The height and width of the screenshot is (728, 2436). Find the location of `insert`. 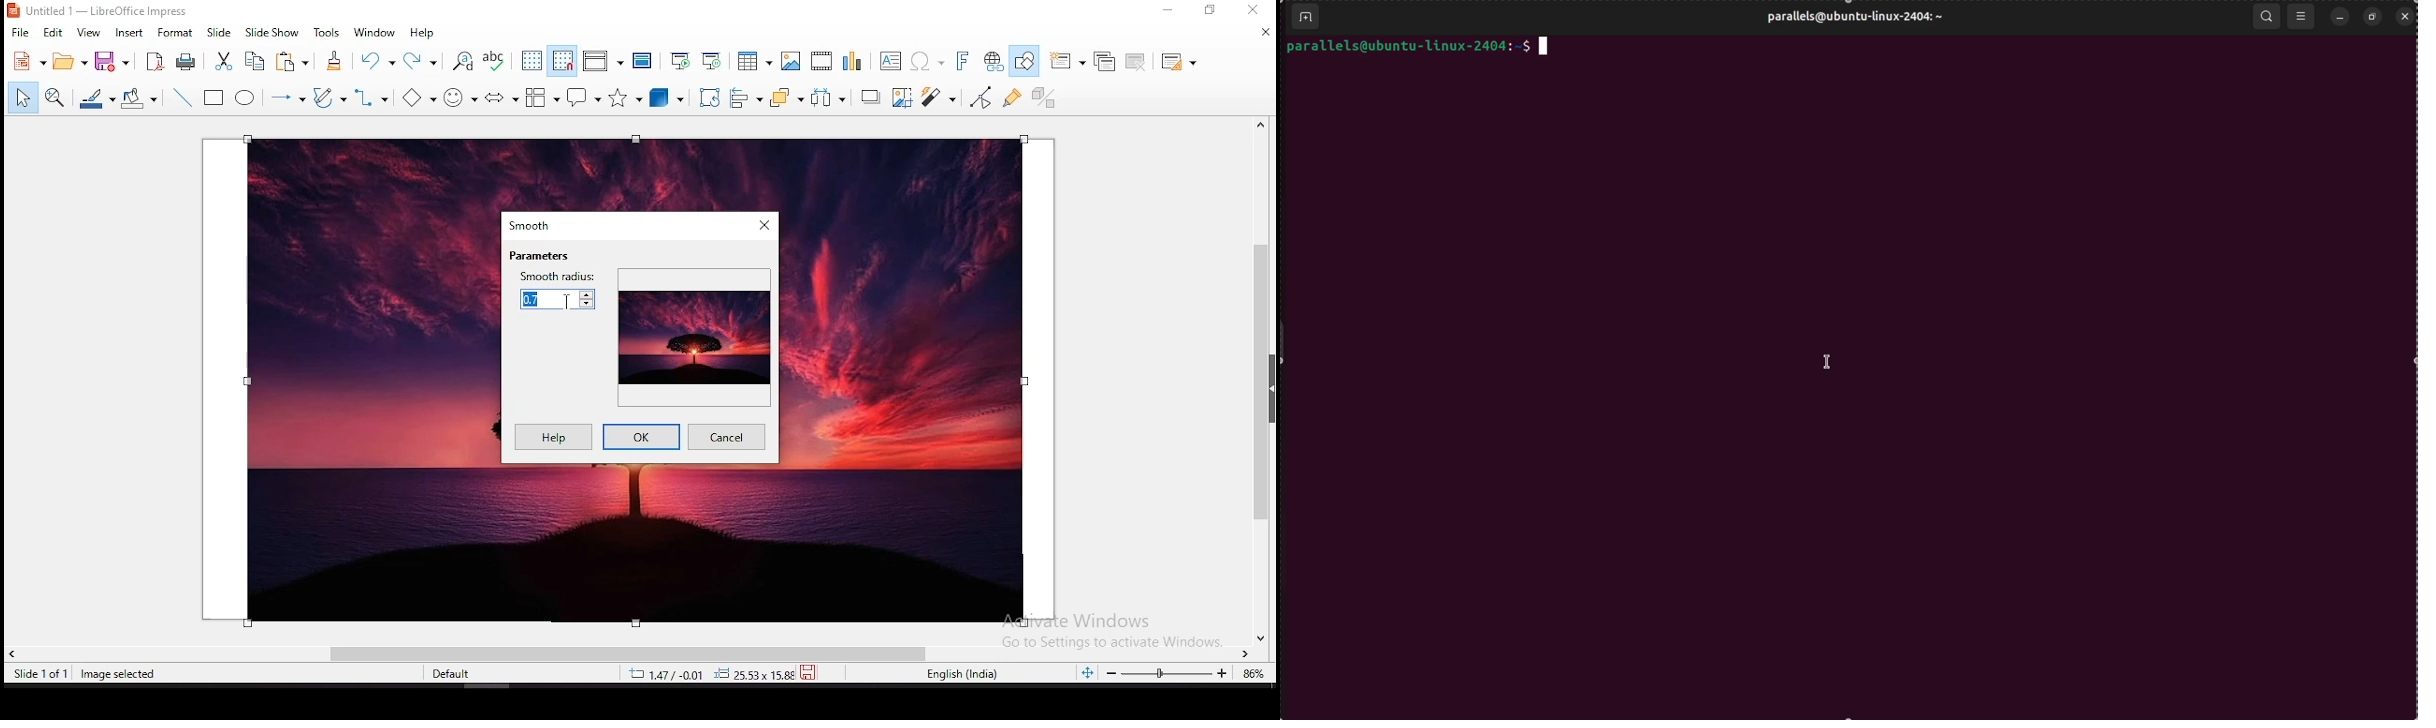

insert is located at coordinates (129, 33).